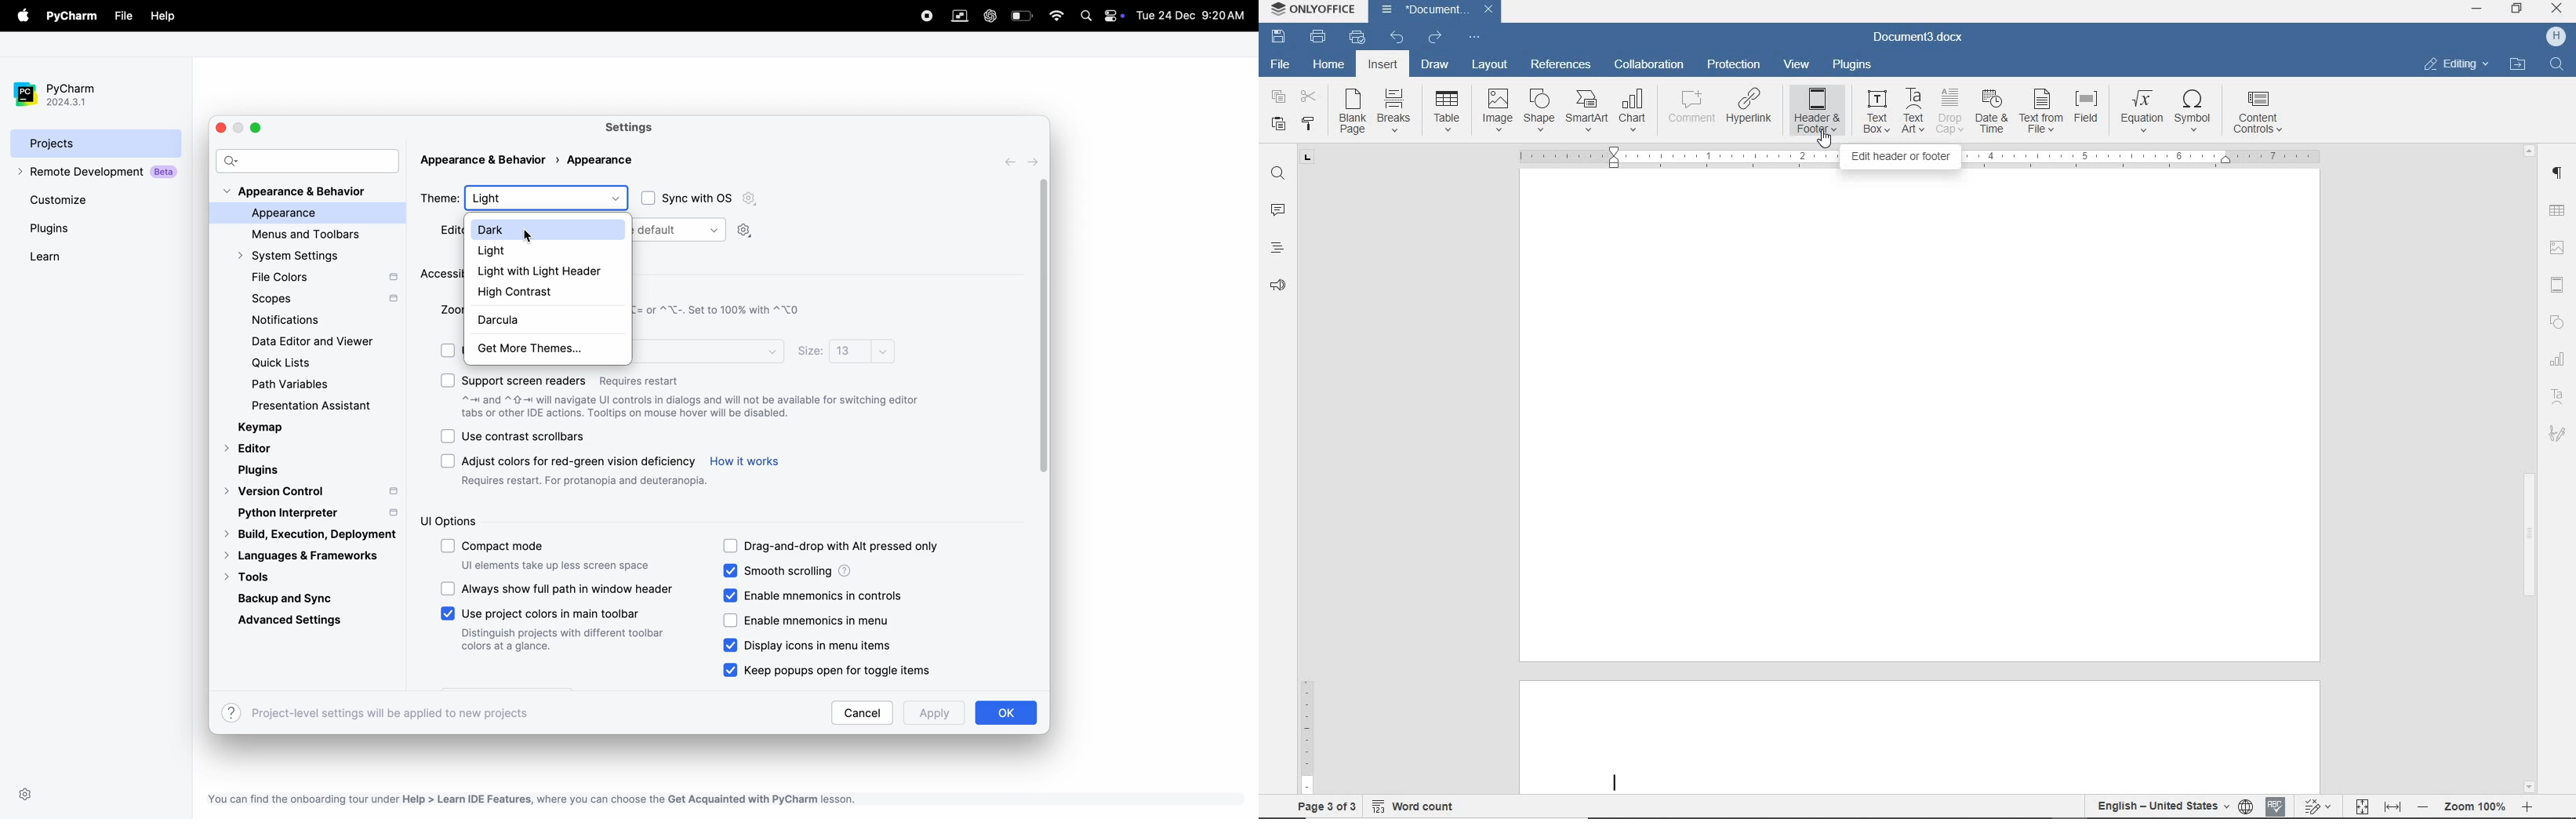 The width and height of the screenshot is (2576, 840). What do you see at coordinates (315, 512) in the screenshot?
I see `python interpreter` at bounding box center [315, 512].